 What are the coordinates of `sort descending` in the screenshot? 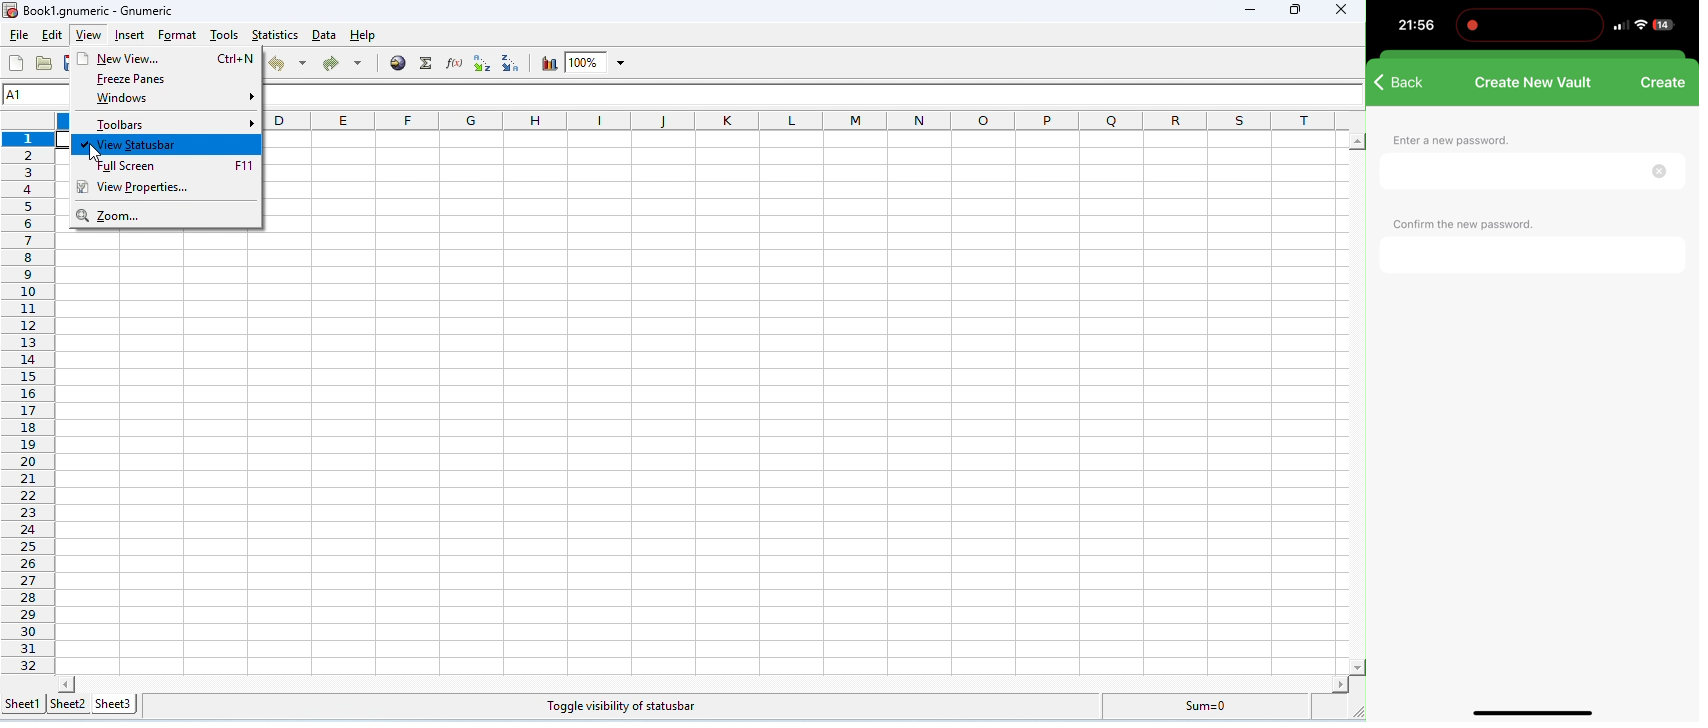 It's located at (511, 63).